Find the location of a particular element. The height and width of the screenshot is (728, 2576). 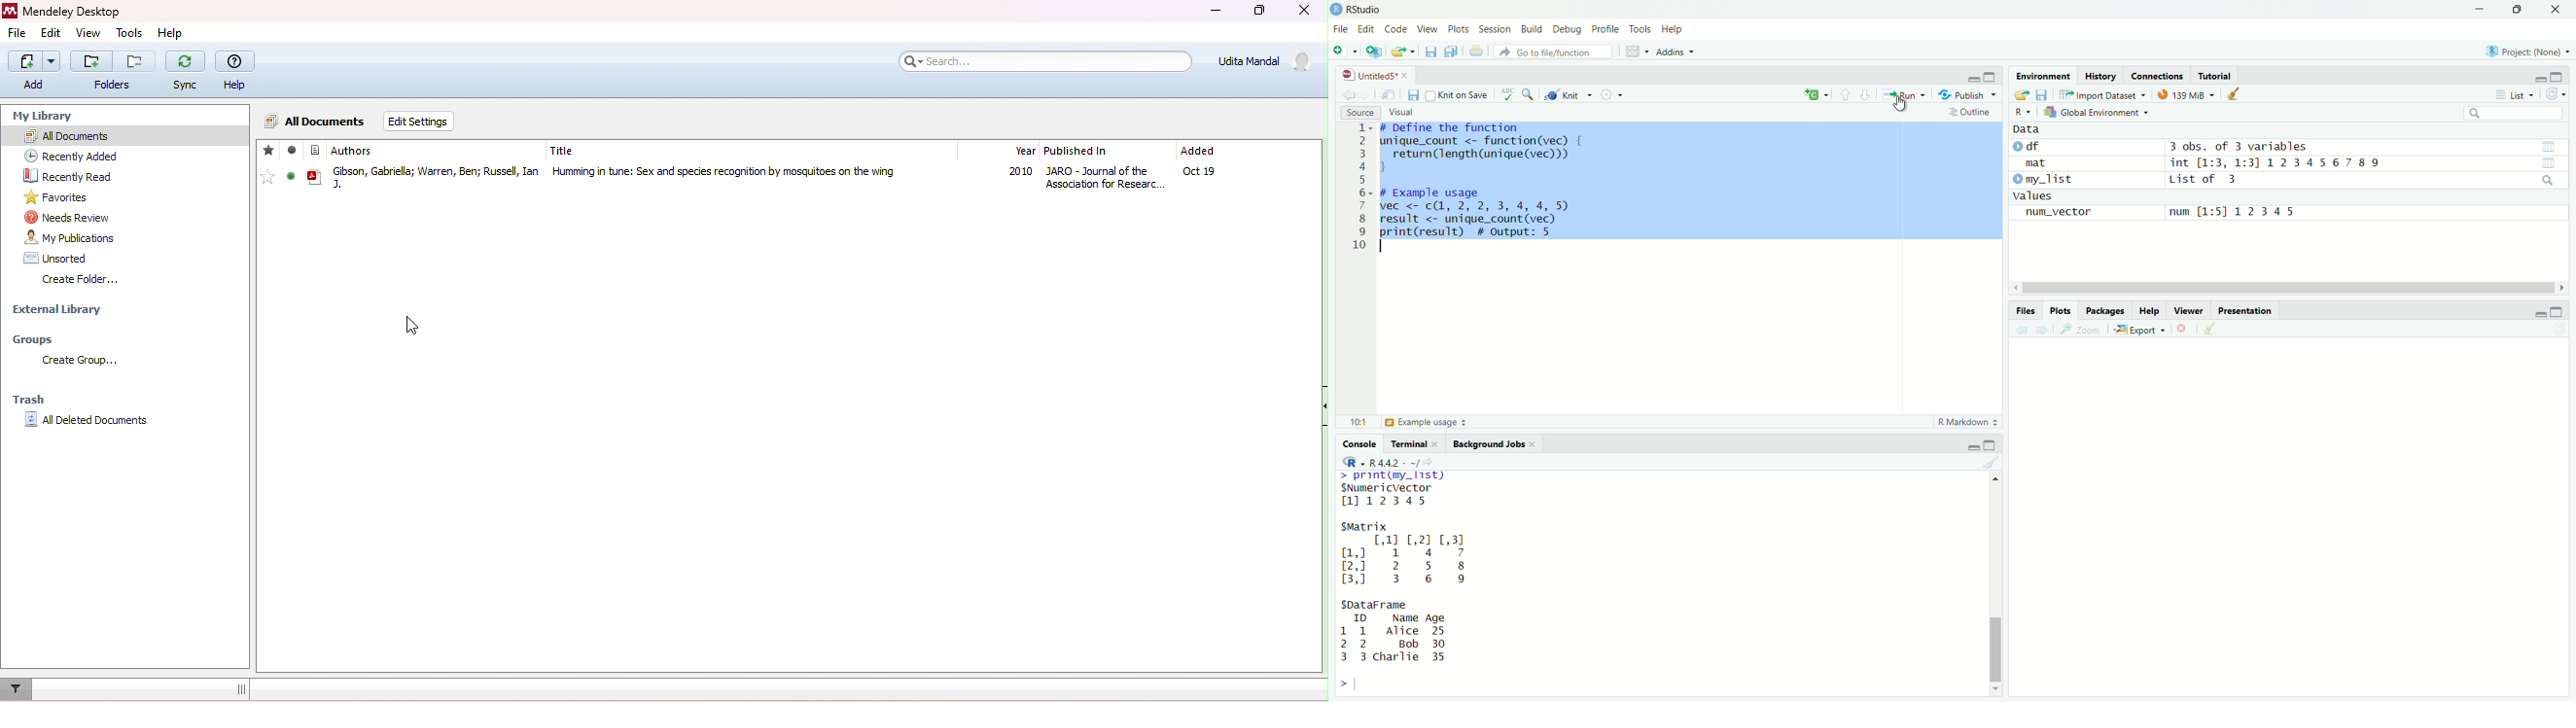

forward is located at coordinates (1365, 94).